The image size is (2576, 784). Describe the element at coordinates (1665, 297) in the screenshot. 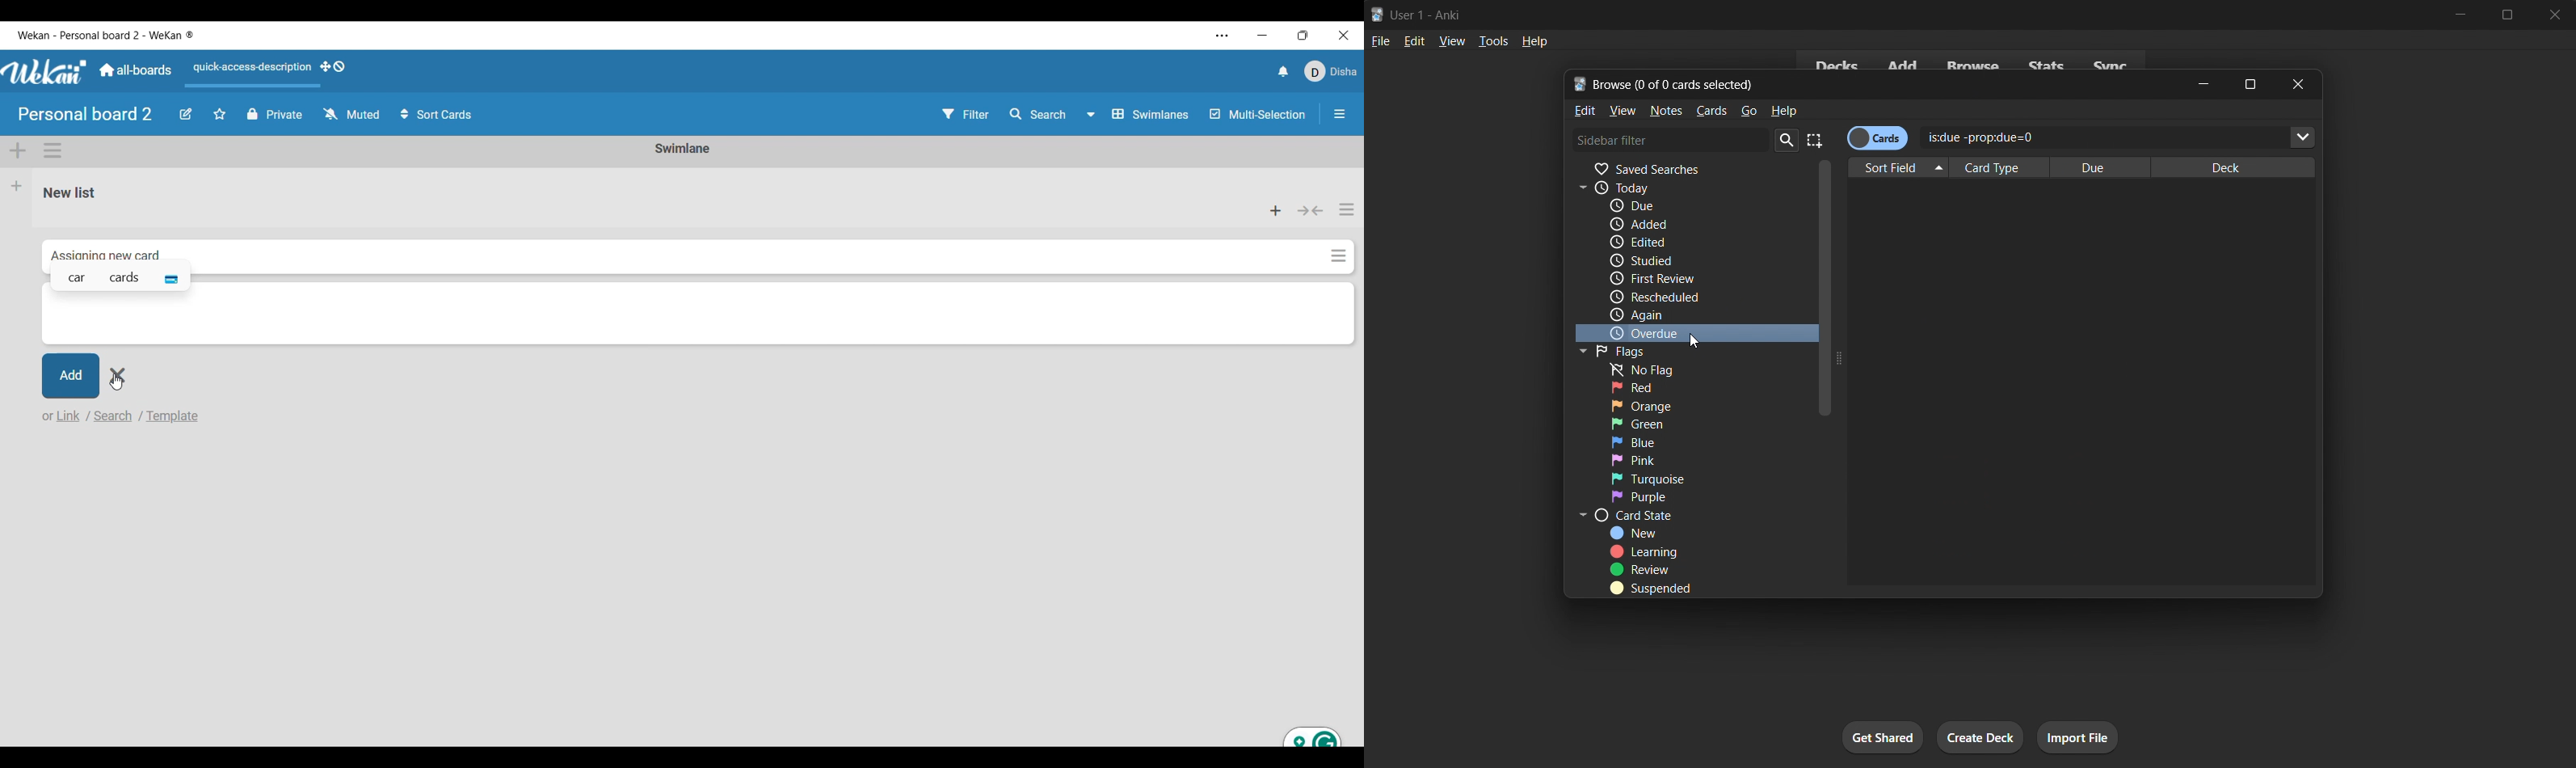

I see `rescheduled` at that location.